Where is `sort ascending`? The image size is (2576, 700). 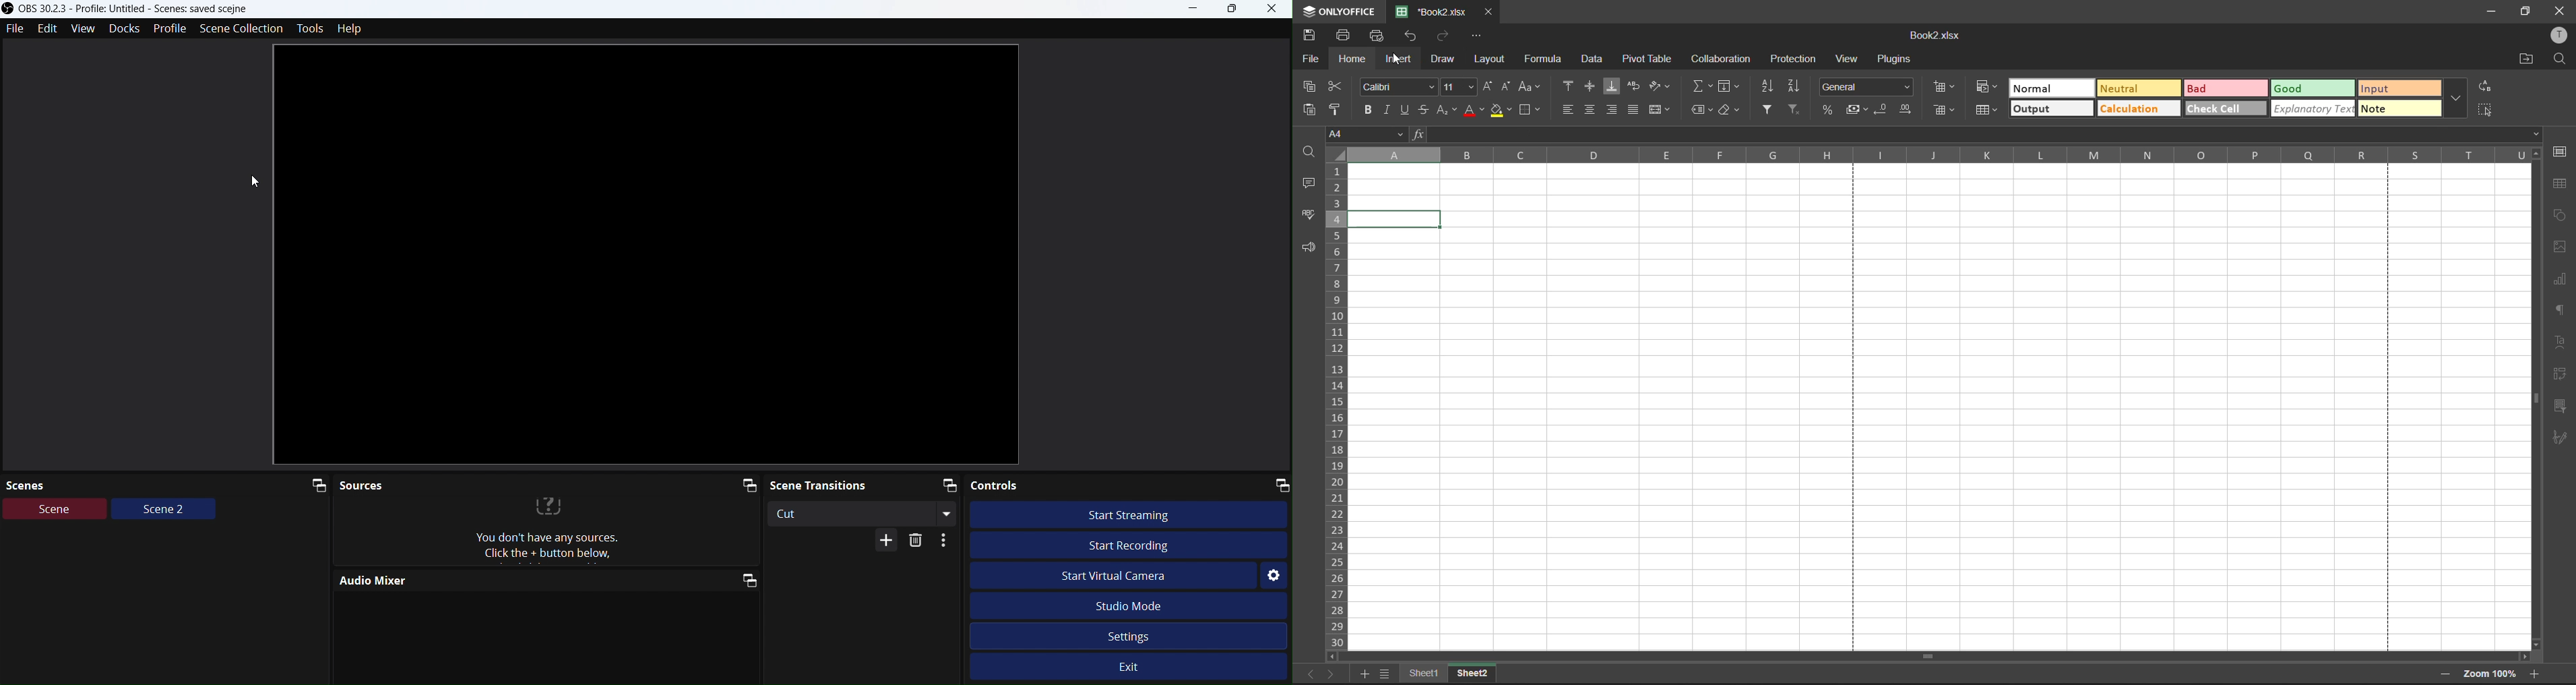 sort ascending is located at coordinates (1769, 86).